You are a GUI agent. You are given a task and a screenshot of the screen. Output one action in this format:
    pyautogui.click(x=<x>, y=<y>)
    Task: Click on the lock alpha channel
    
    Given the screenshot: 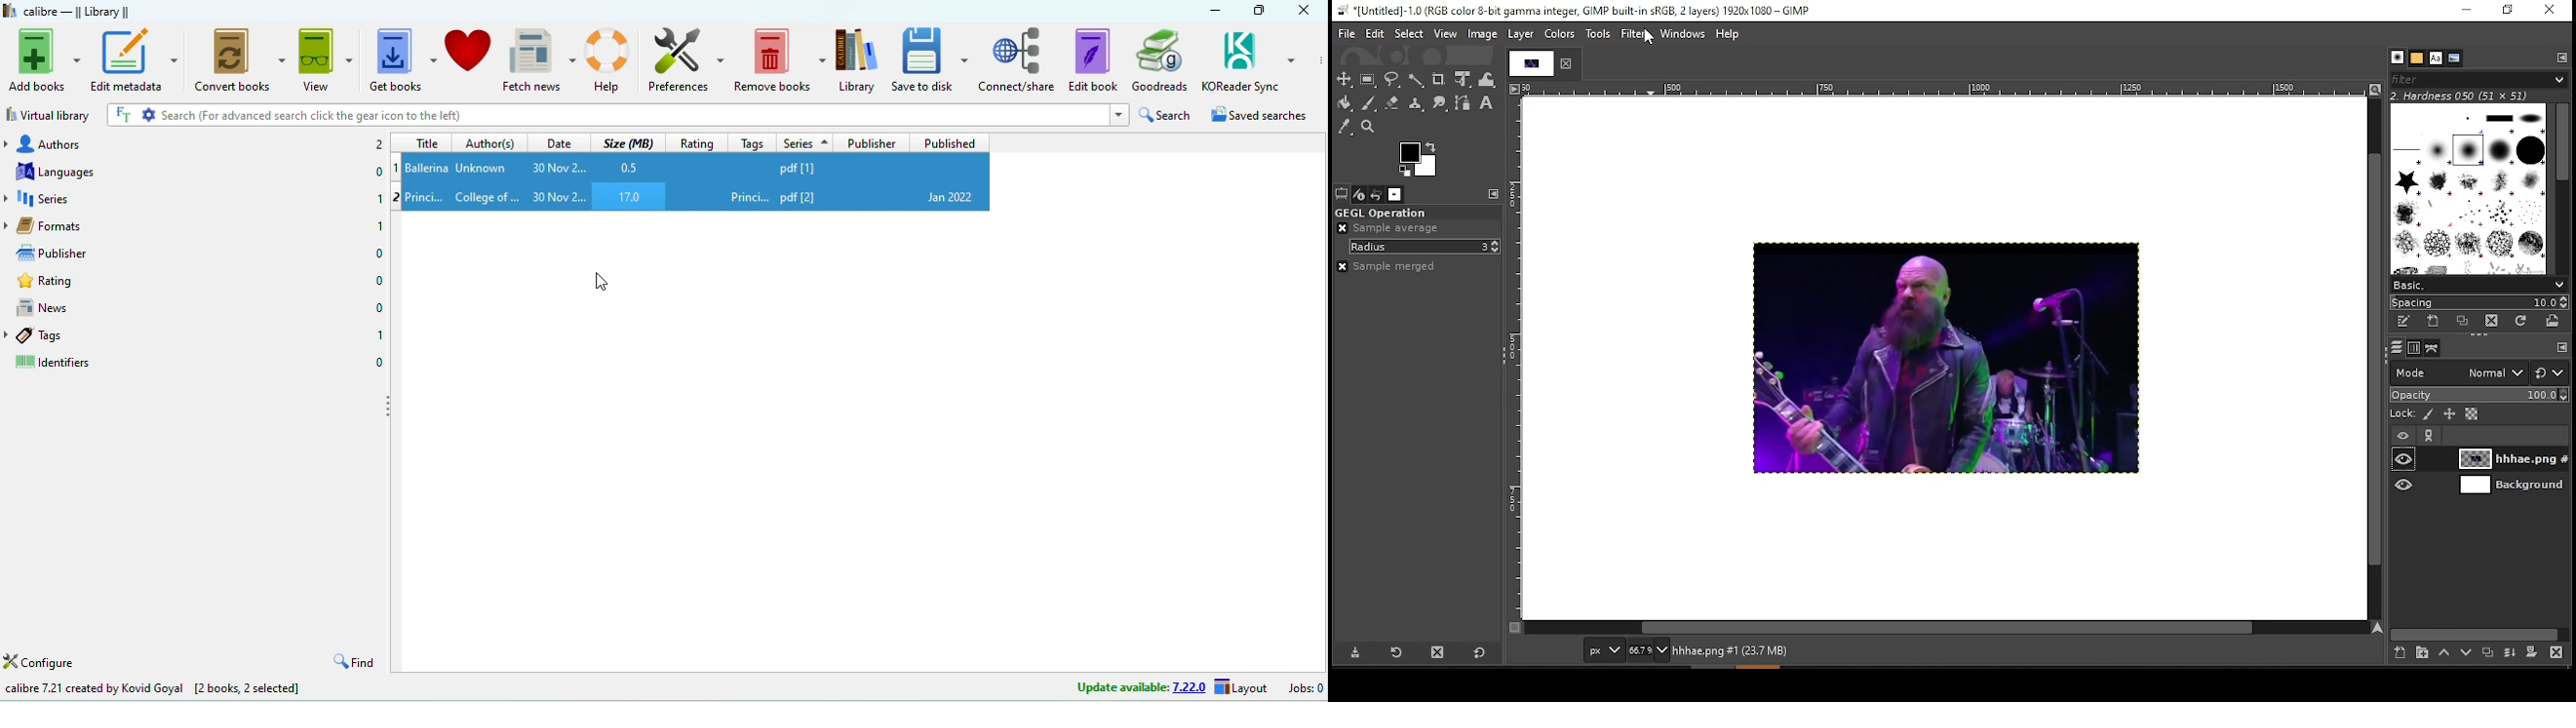 What is the action you would take?
    pyautogui.click(x=2475, y=415)
    